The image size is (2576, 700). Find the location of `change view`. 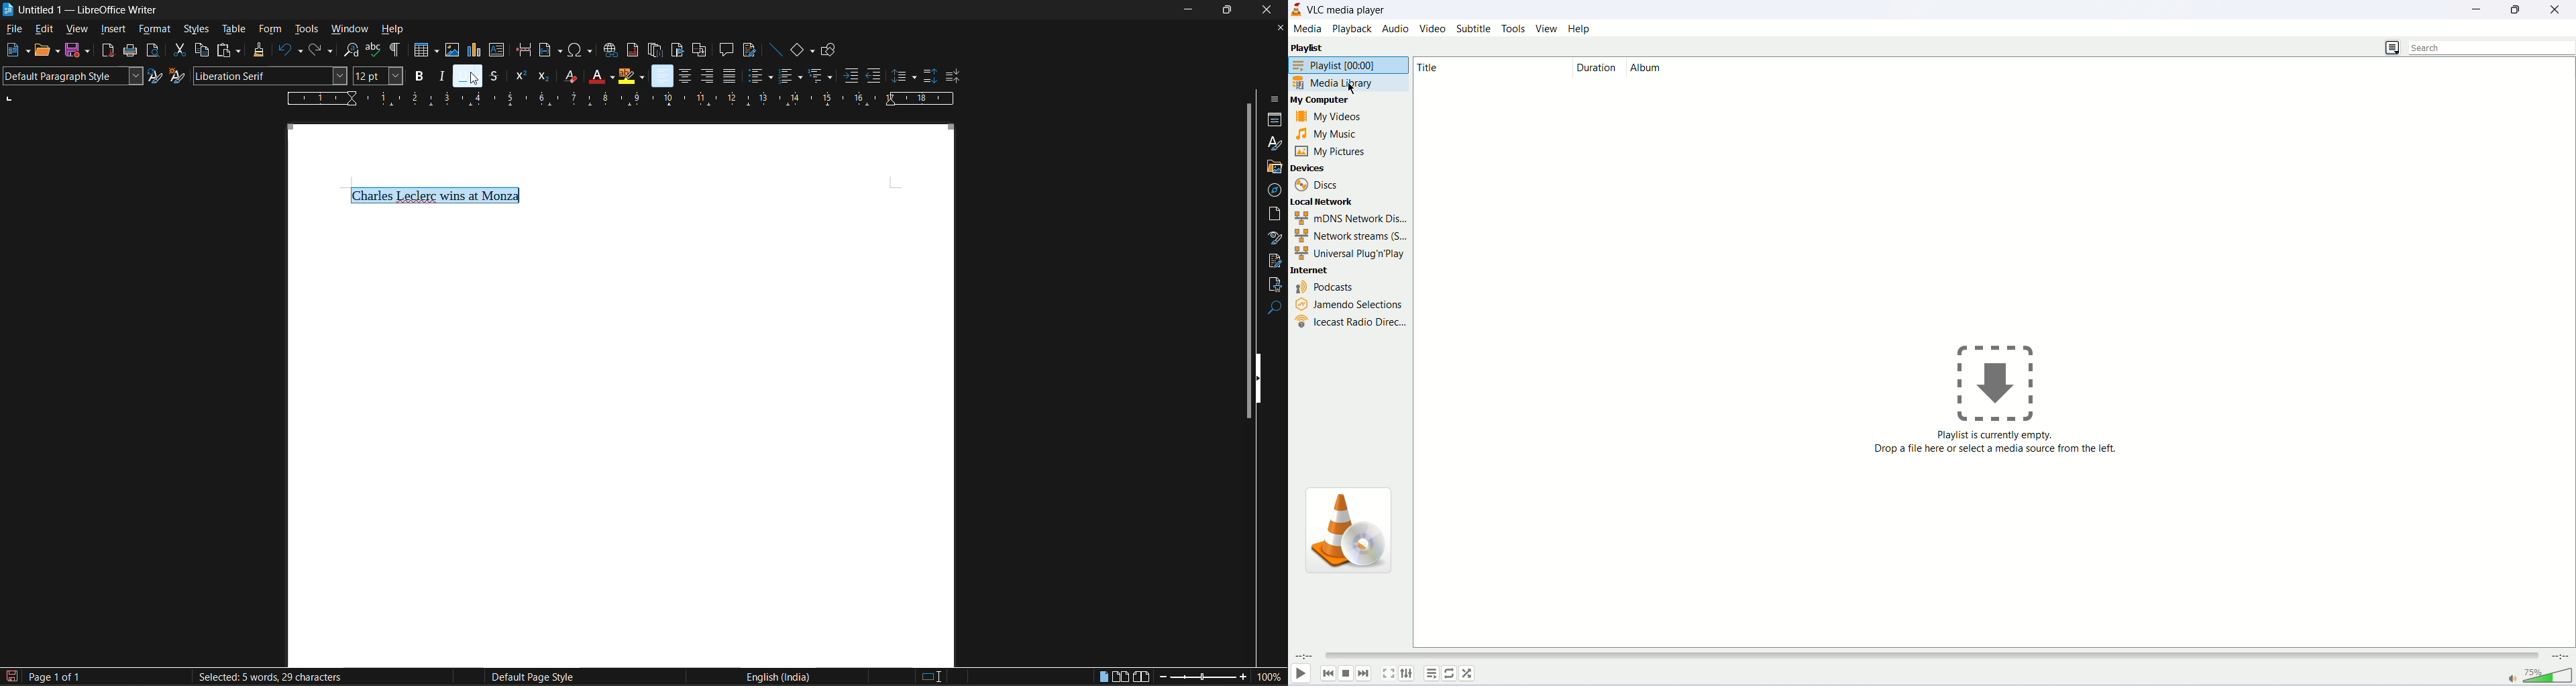

change view is located at coordinates (2392, 49).